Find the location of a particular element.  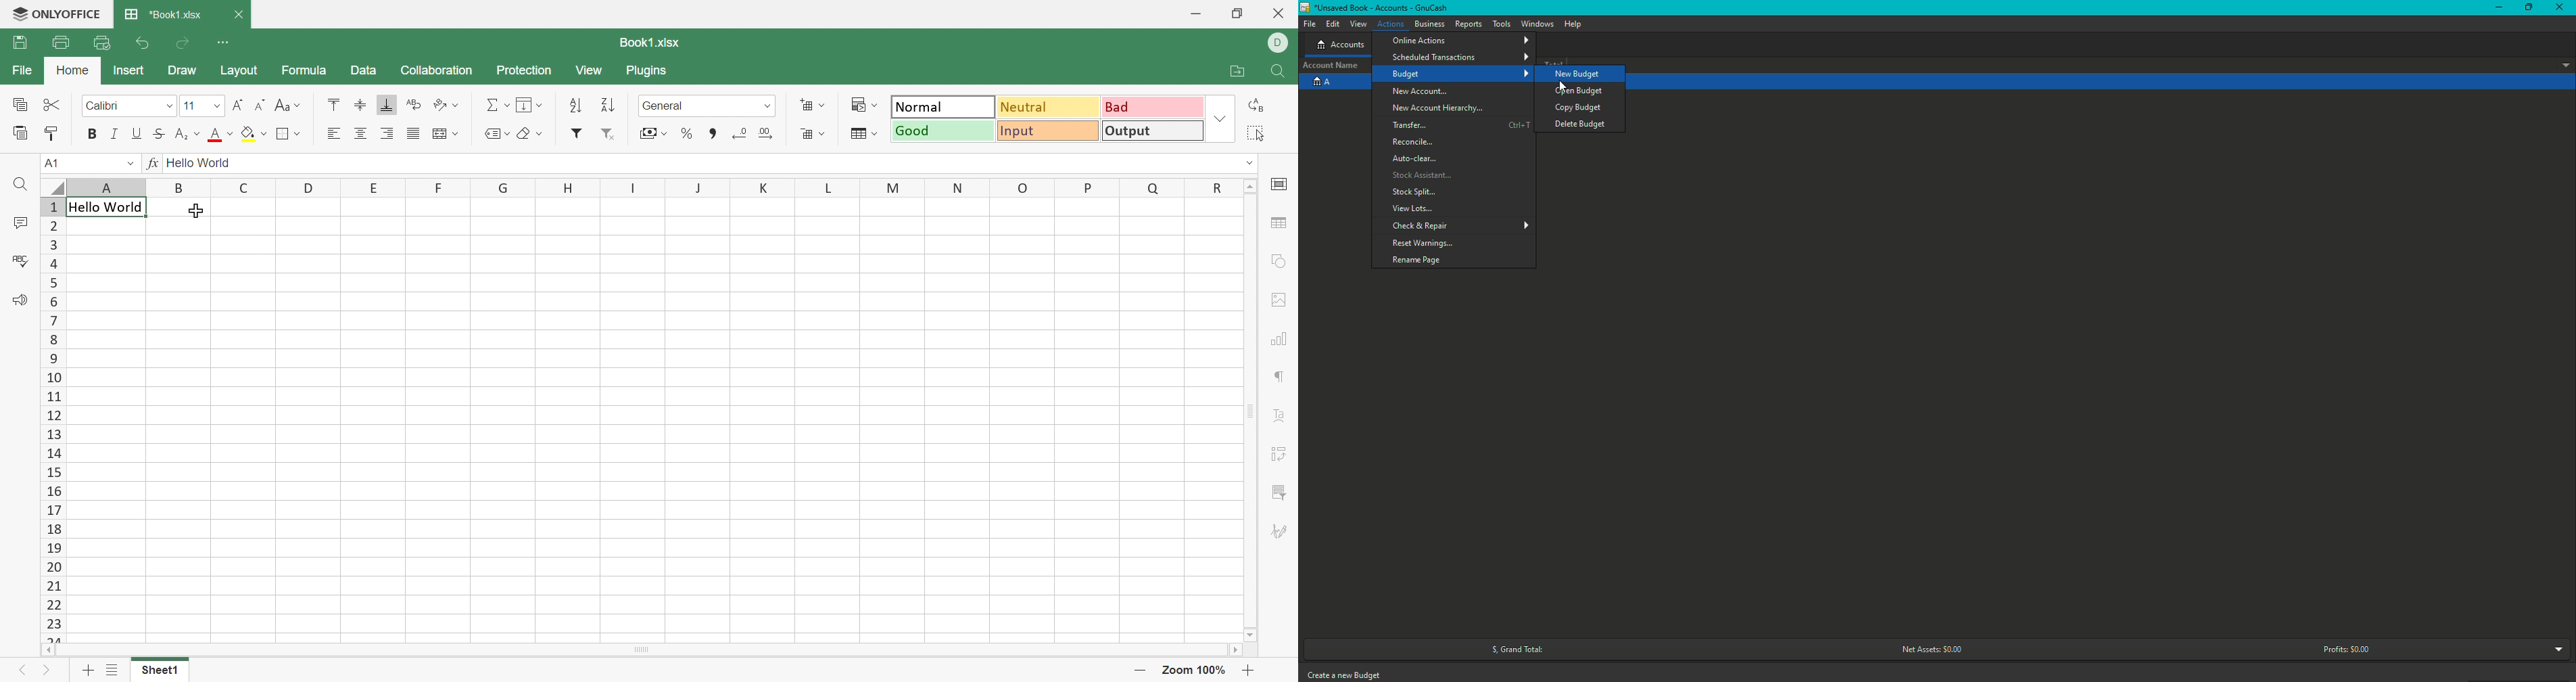

*Book1.xlsx is located at coordinates (164, 15).